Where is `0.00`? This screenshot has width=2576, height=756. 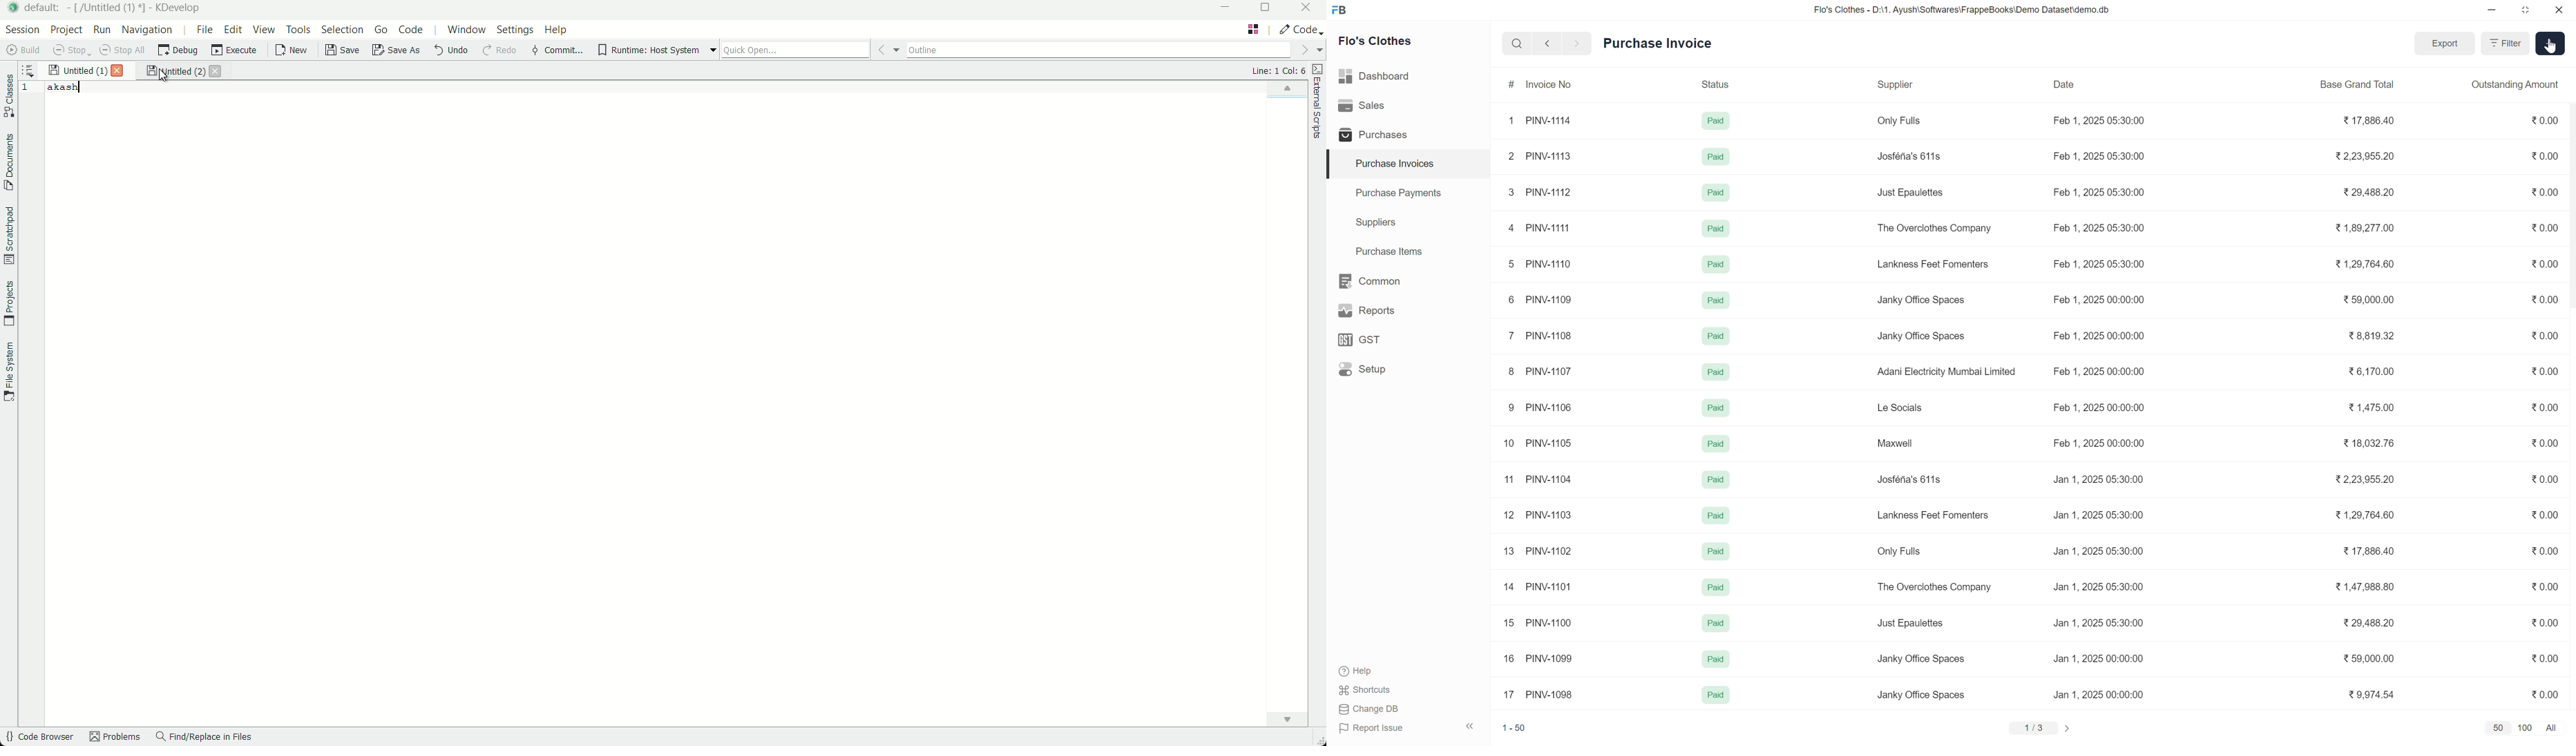
0.00 is located at coordinates (2546, 227).